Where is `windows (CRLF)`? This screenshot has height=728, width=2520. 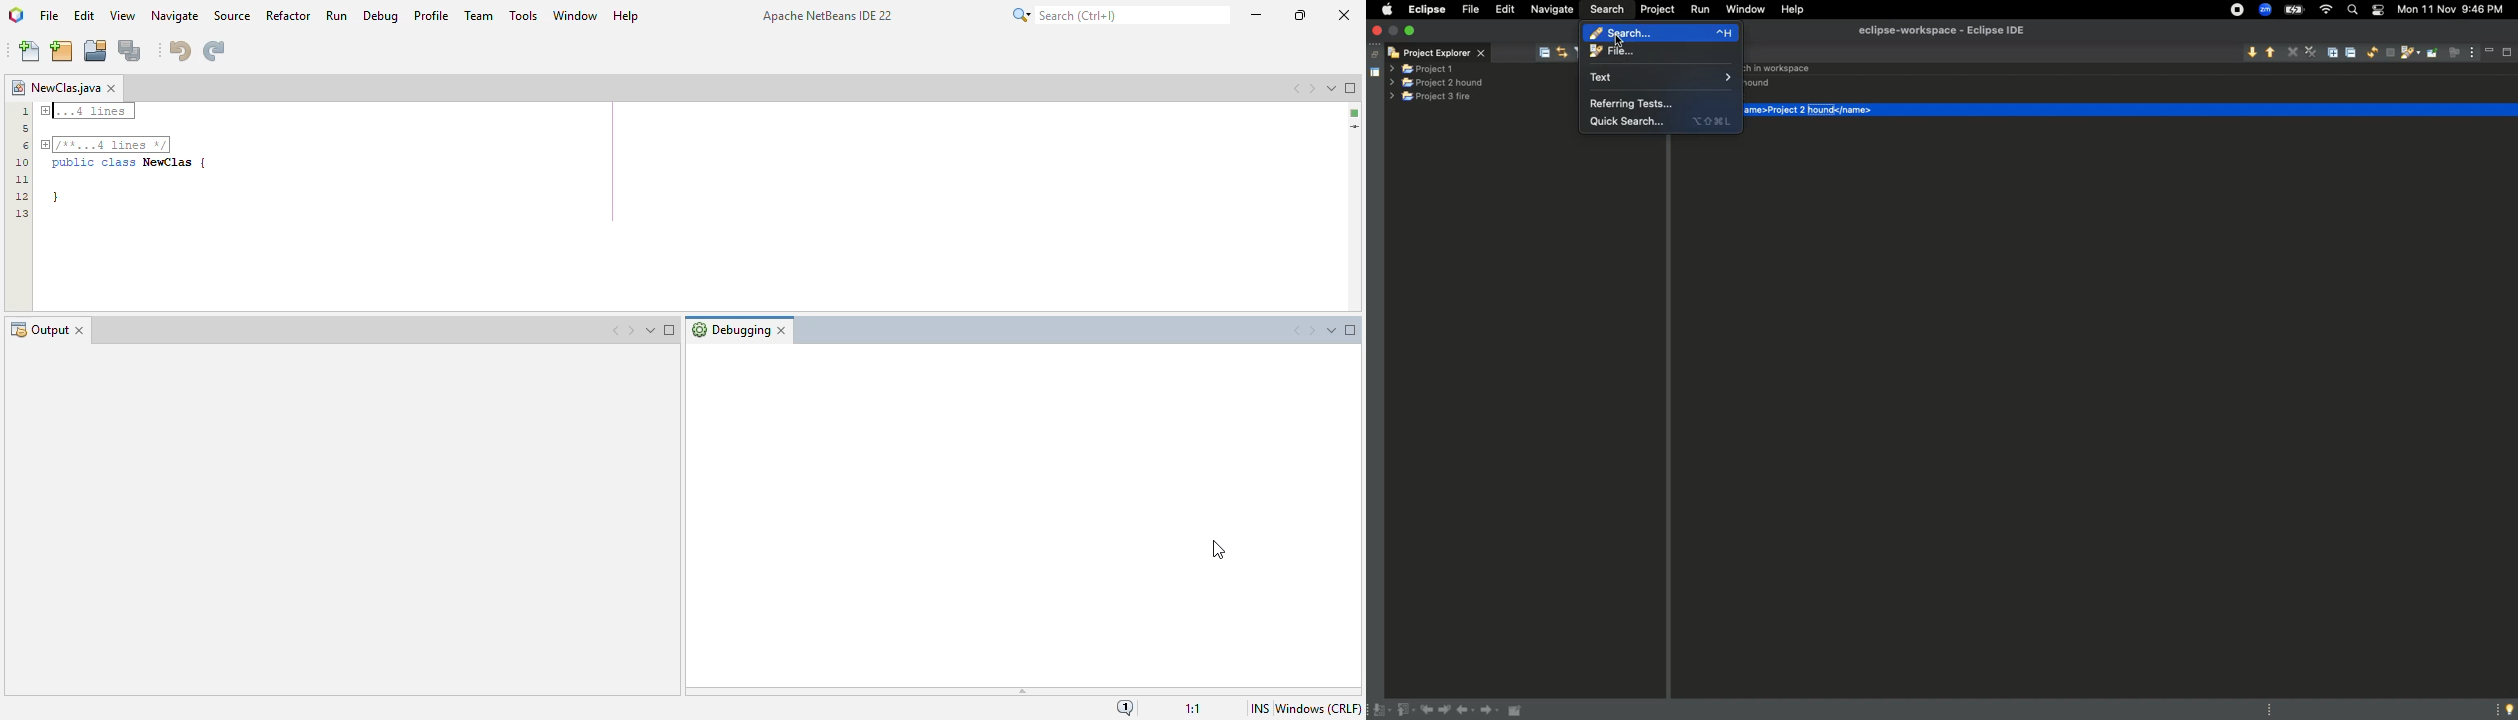 windows (CRLF) is located at coordinates (1317, 709).